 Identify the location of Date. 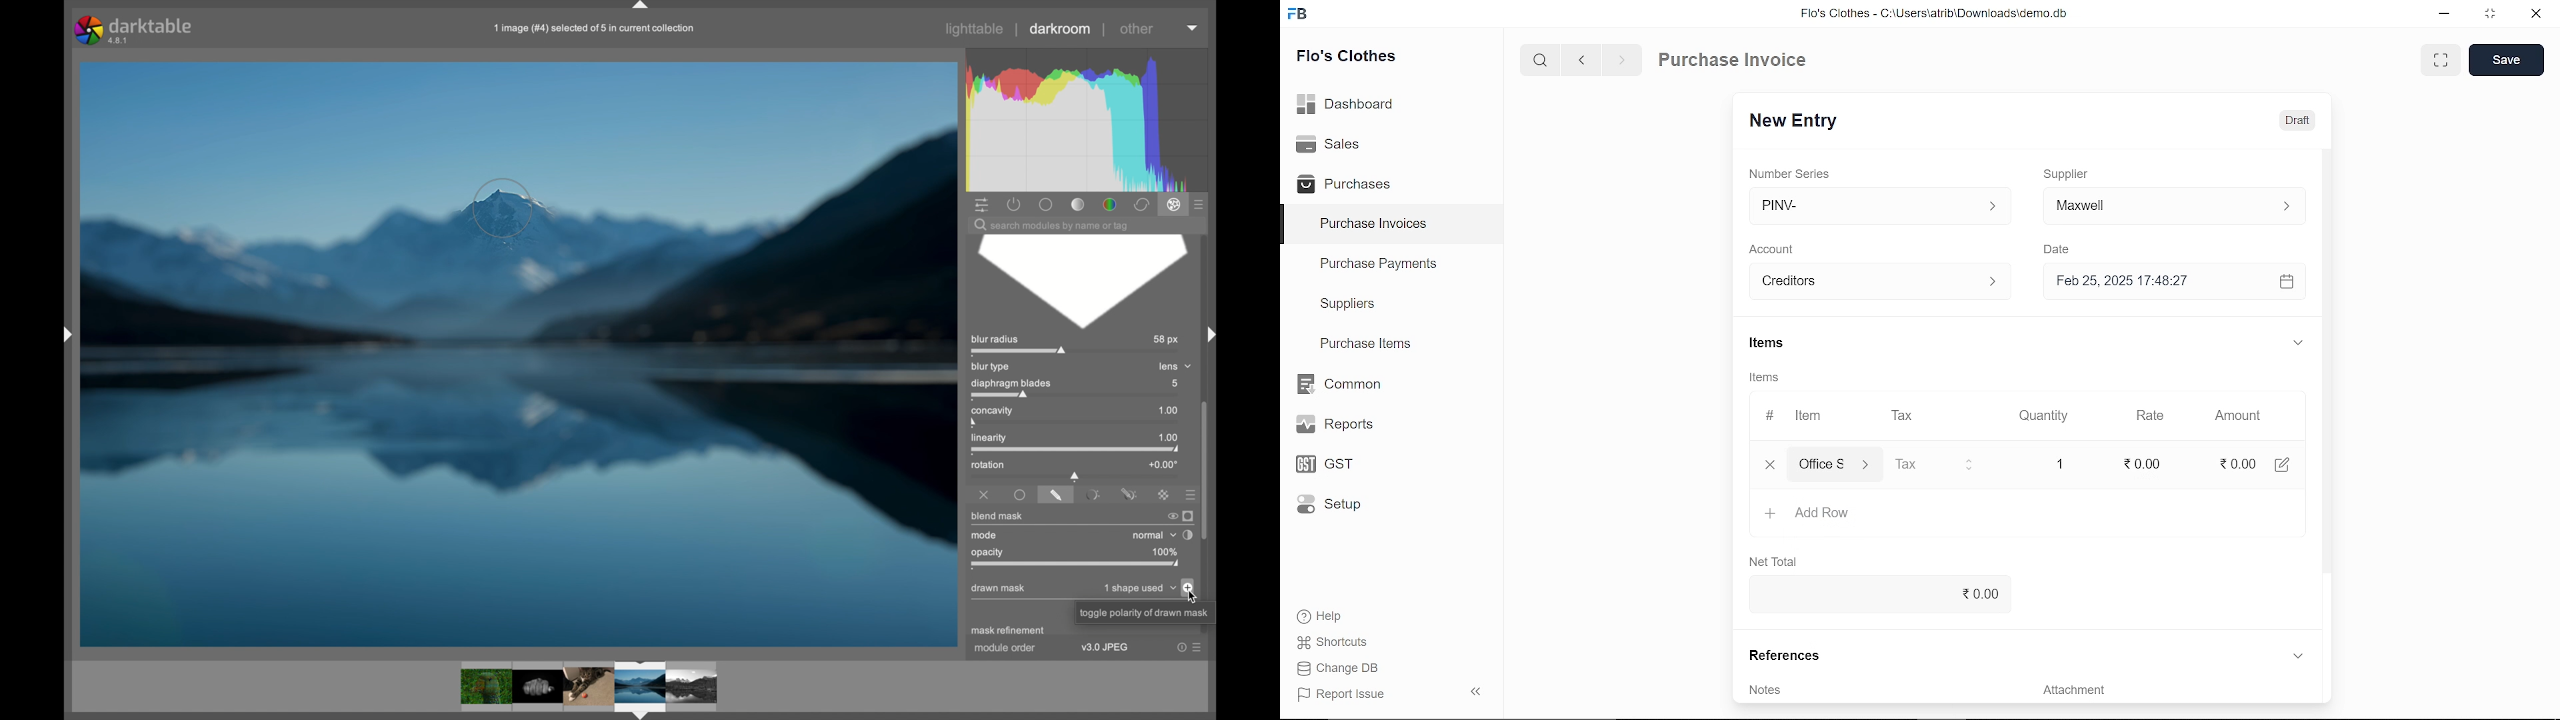
(2062, 250).